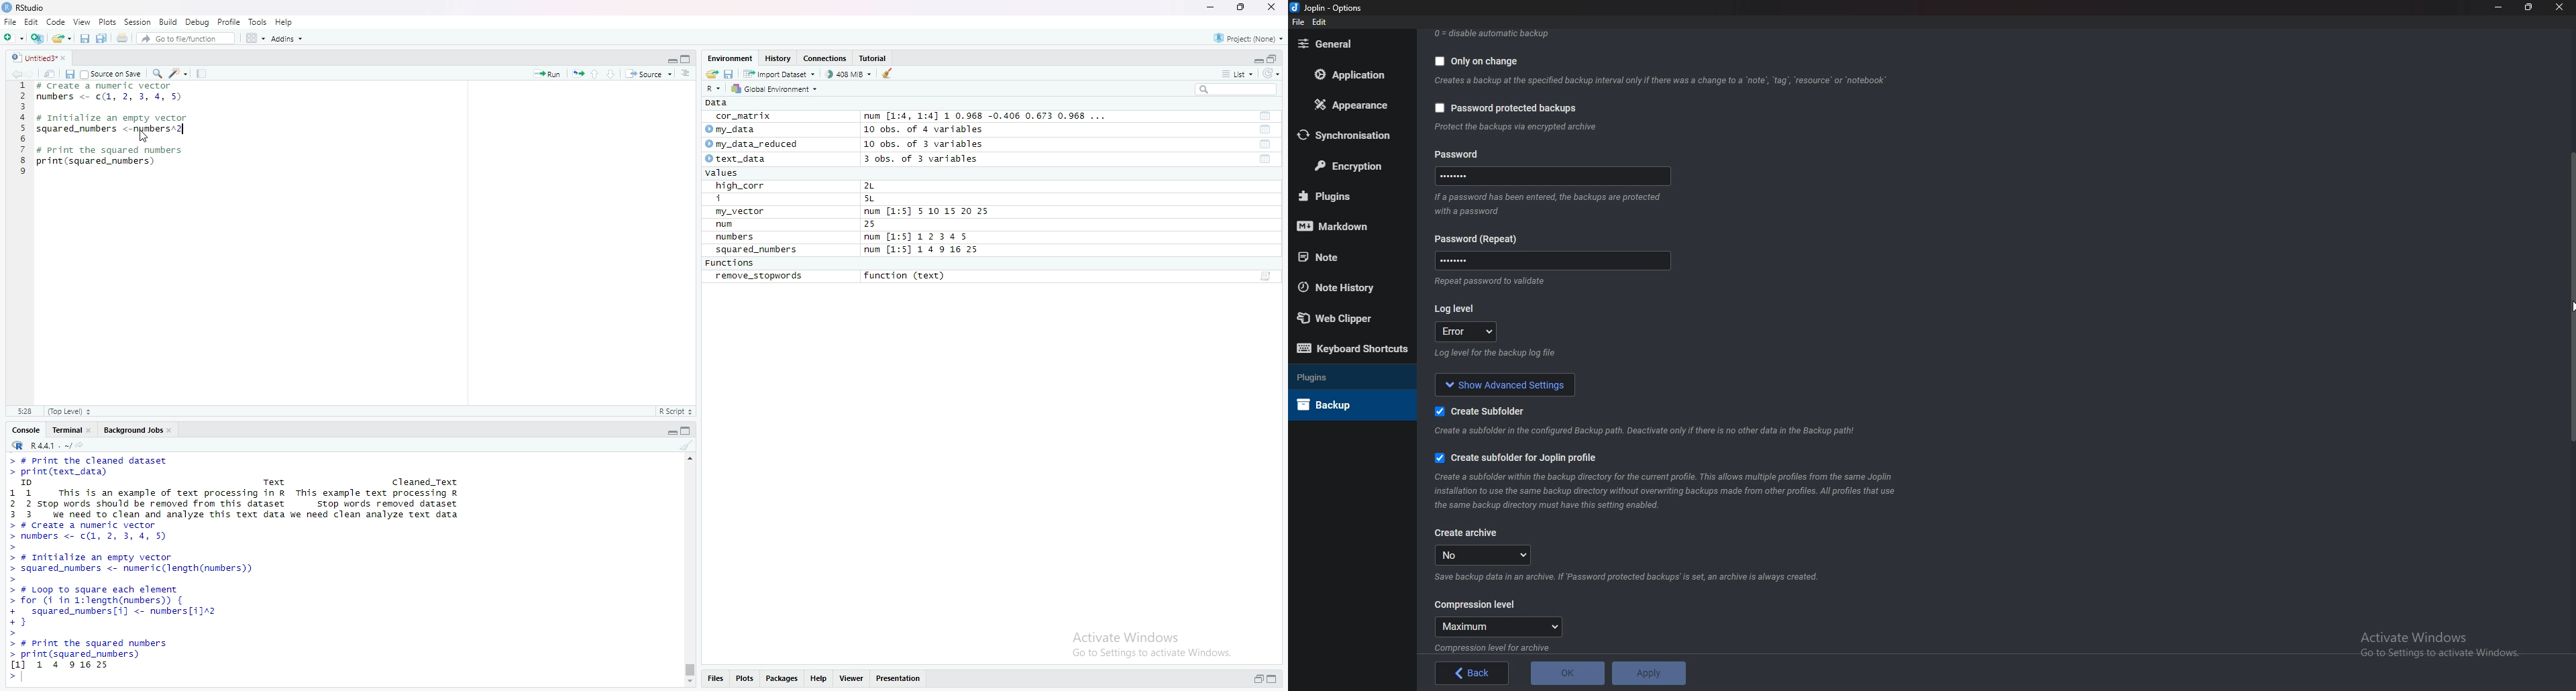 This screenshot has height=700, width=2576. I want to click on Terminal, so click(64, 429).